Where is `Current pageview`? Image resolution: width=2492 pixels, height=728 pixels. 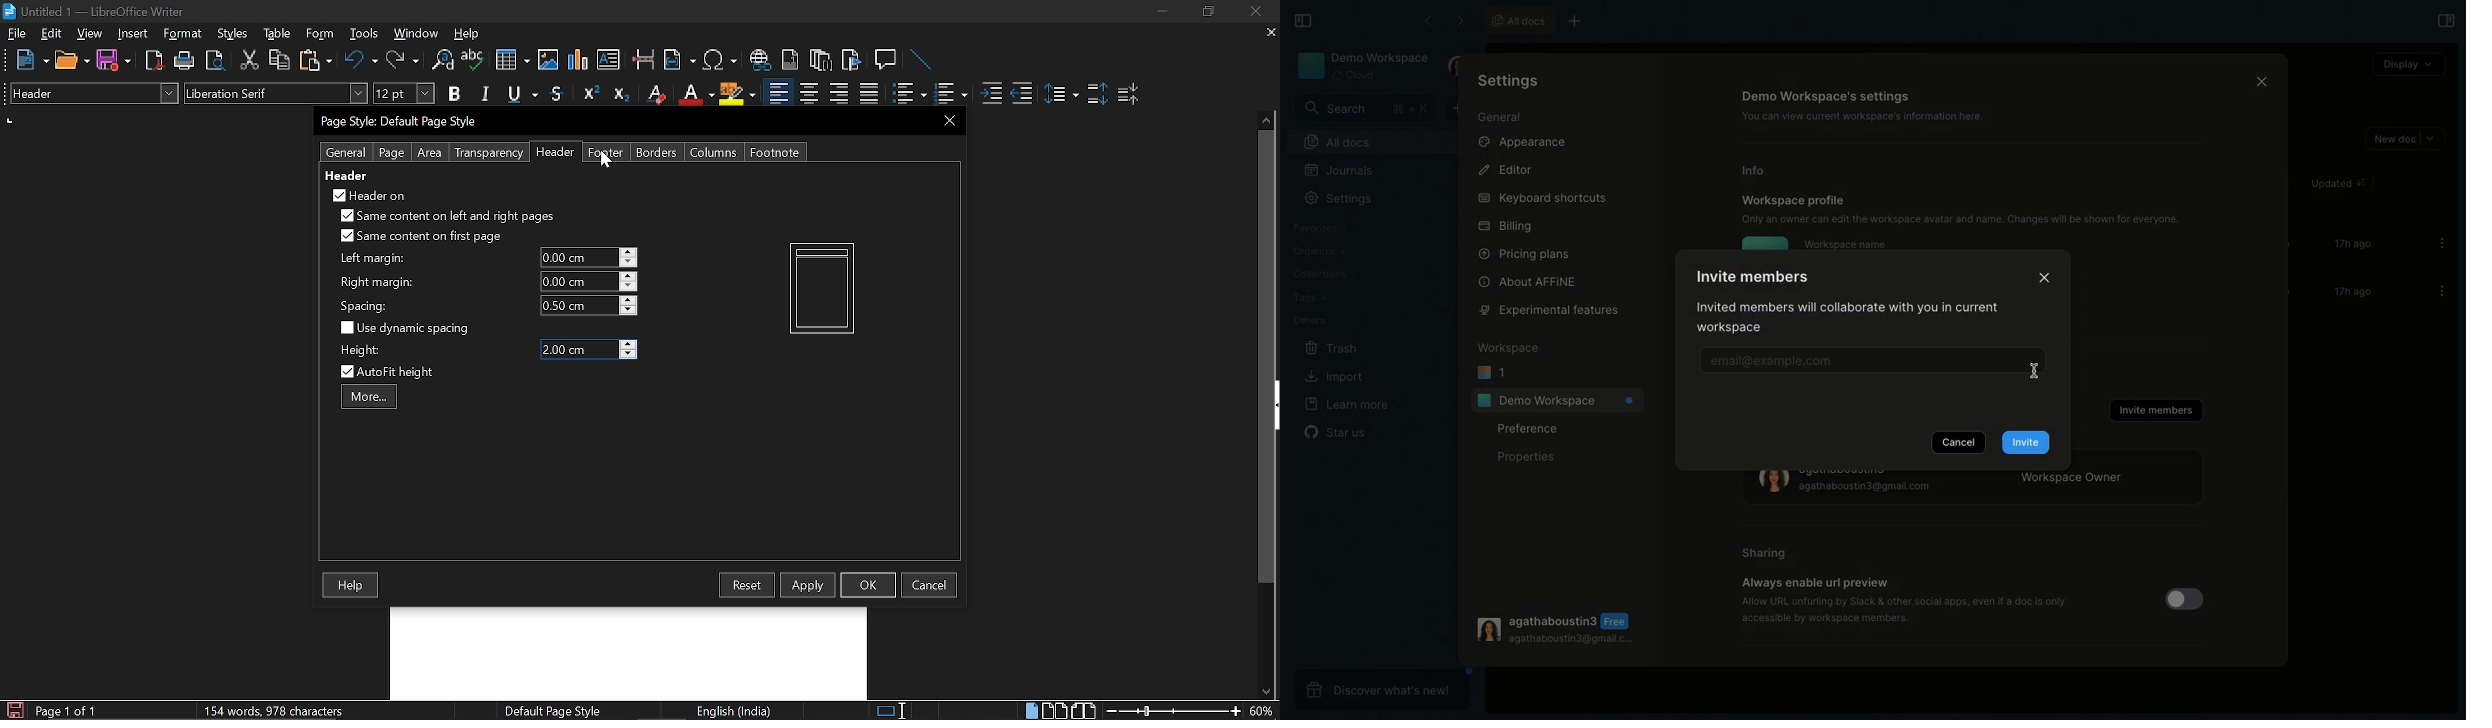
Current pageview is located at coordinates (822, 288).